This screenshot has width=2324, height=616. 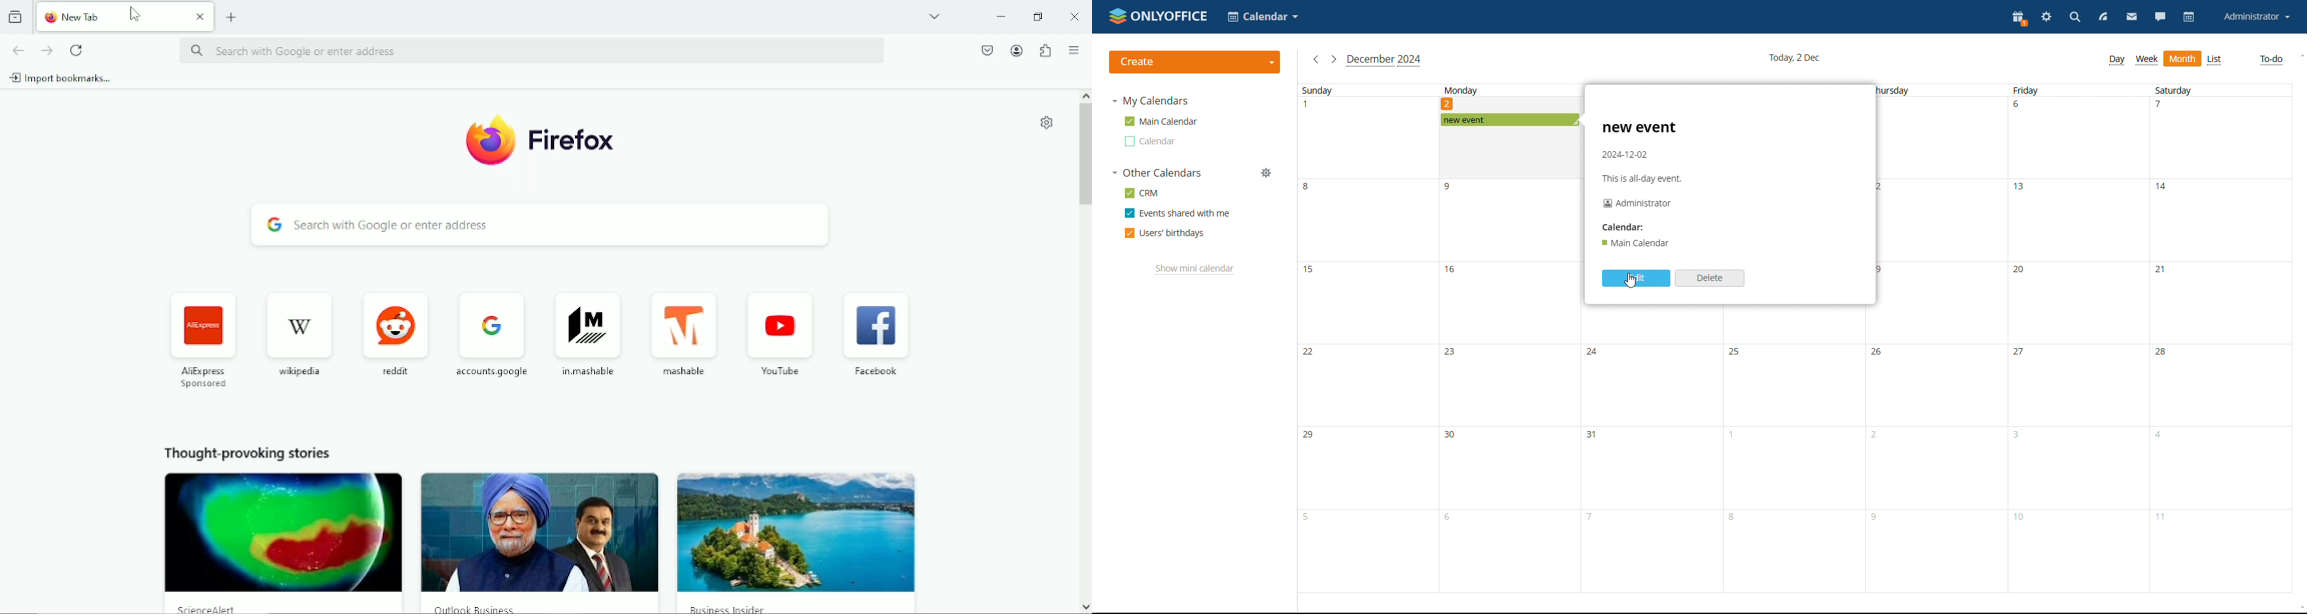 What do you see at coordinates (77, 50) in the screenshot?
I see `Reload current tab` at bounding box center [77, 50].